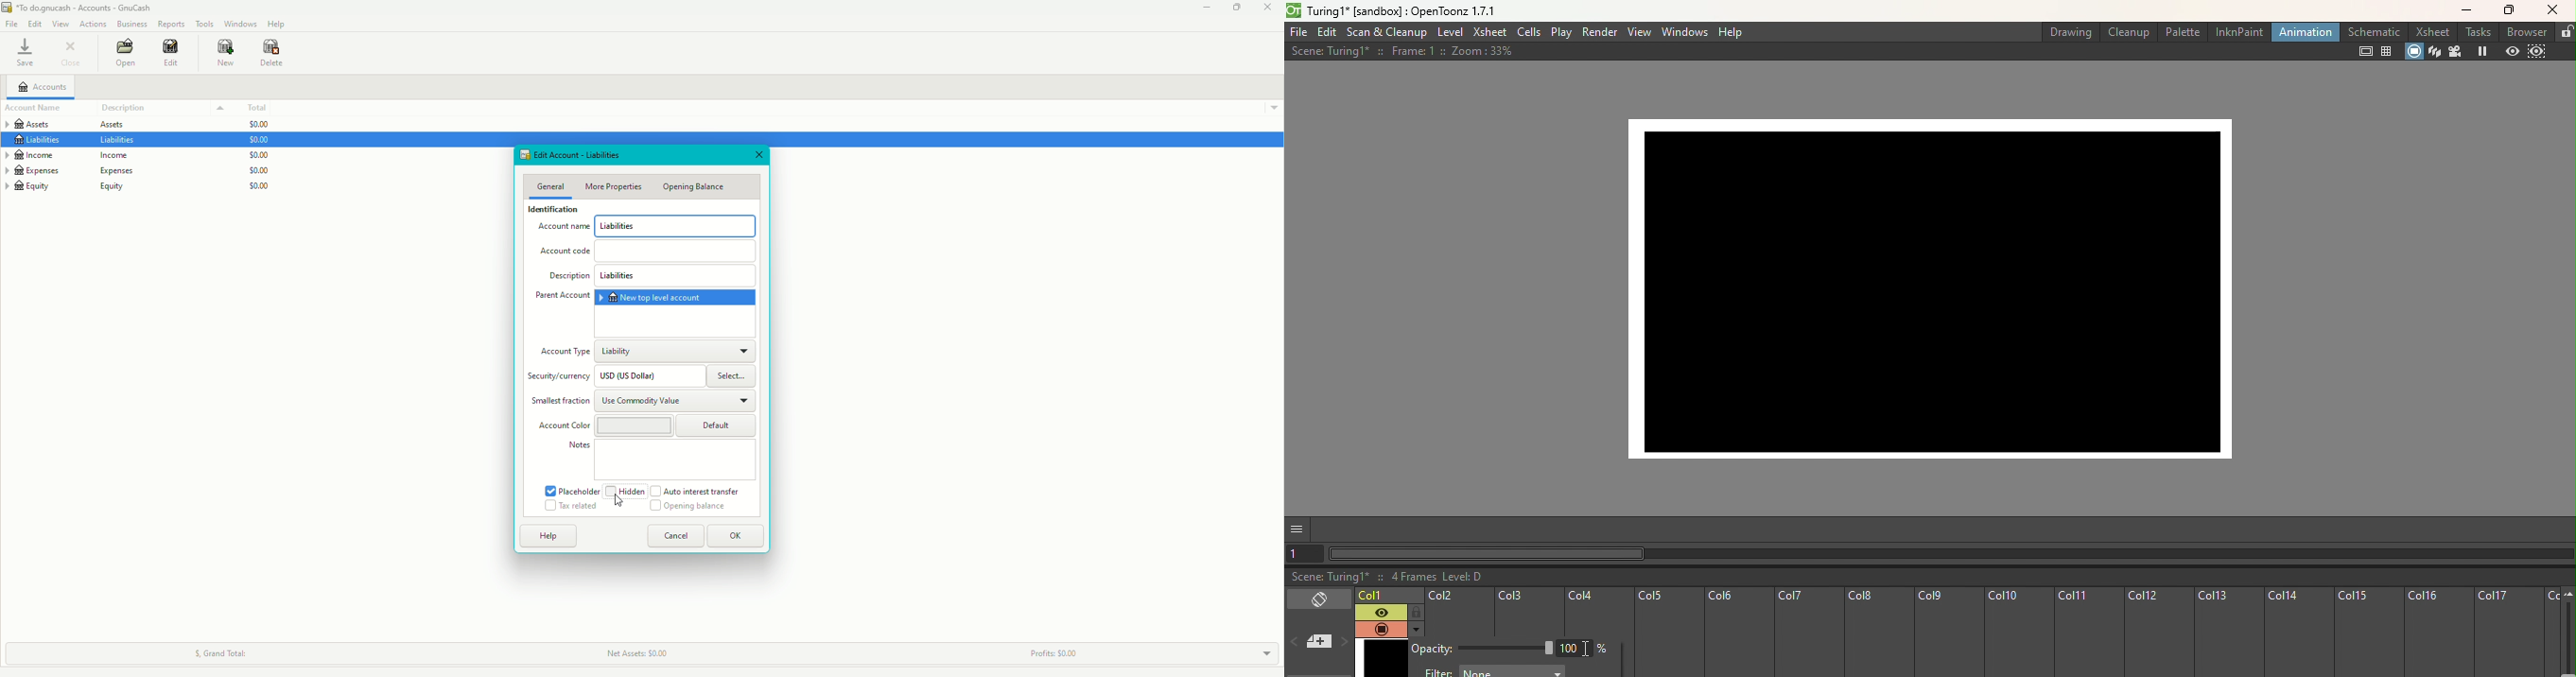 Image resolution: width=2576 pixels, height=700 pixels. I want to click on zoom in/out of timeline, so click(2567, 639).